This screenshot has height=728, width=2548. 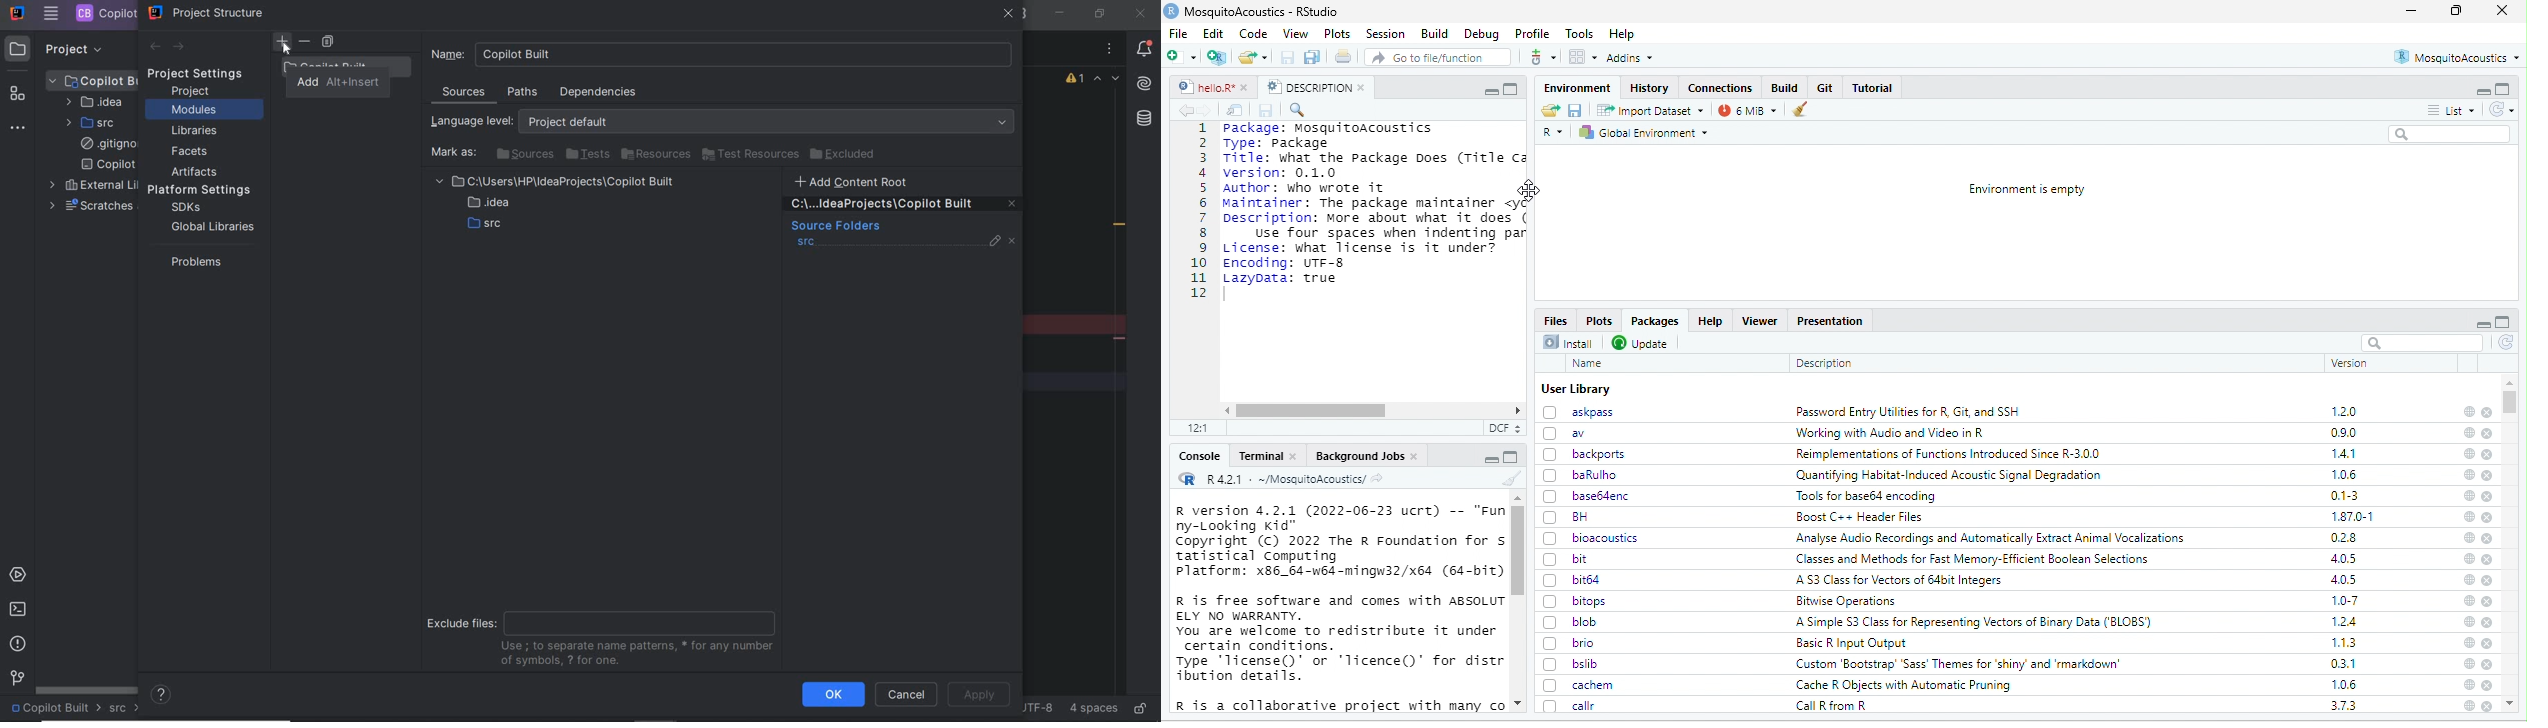 What do you see at coordinates (1336, 609) in the screenshot?
I see `R version 4.2.1 (2022-06-23 ucrt) -- "Fun
ny-Looking Kid"

Copyright (c) 2022 The R Foundation for s
tatistical Computing

Platform: x86_64-w6d-mingw32/x64 (64-bit)
R is free software and comes with ABSOLUT
ELY NO WARRANTY.

You are welcome to redistribute it under

certain conditions.

Type ‘license()' or ‘licence()' for distr
bution details.

R is a collaborative project with many co` at bounding box center [1336, 609].